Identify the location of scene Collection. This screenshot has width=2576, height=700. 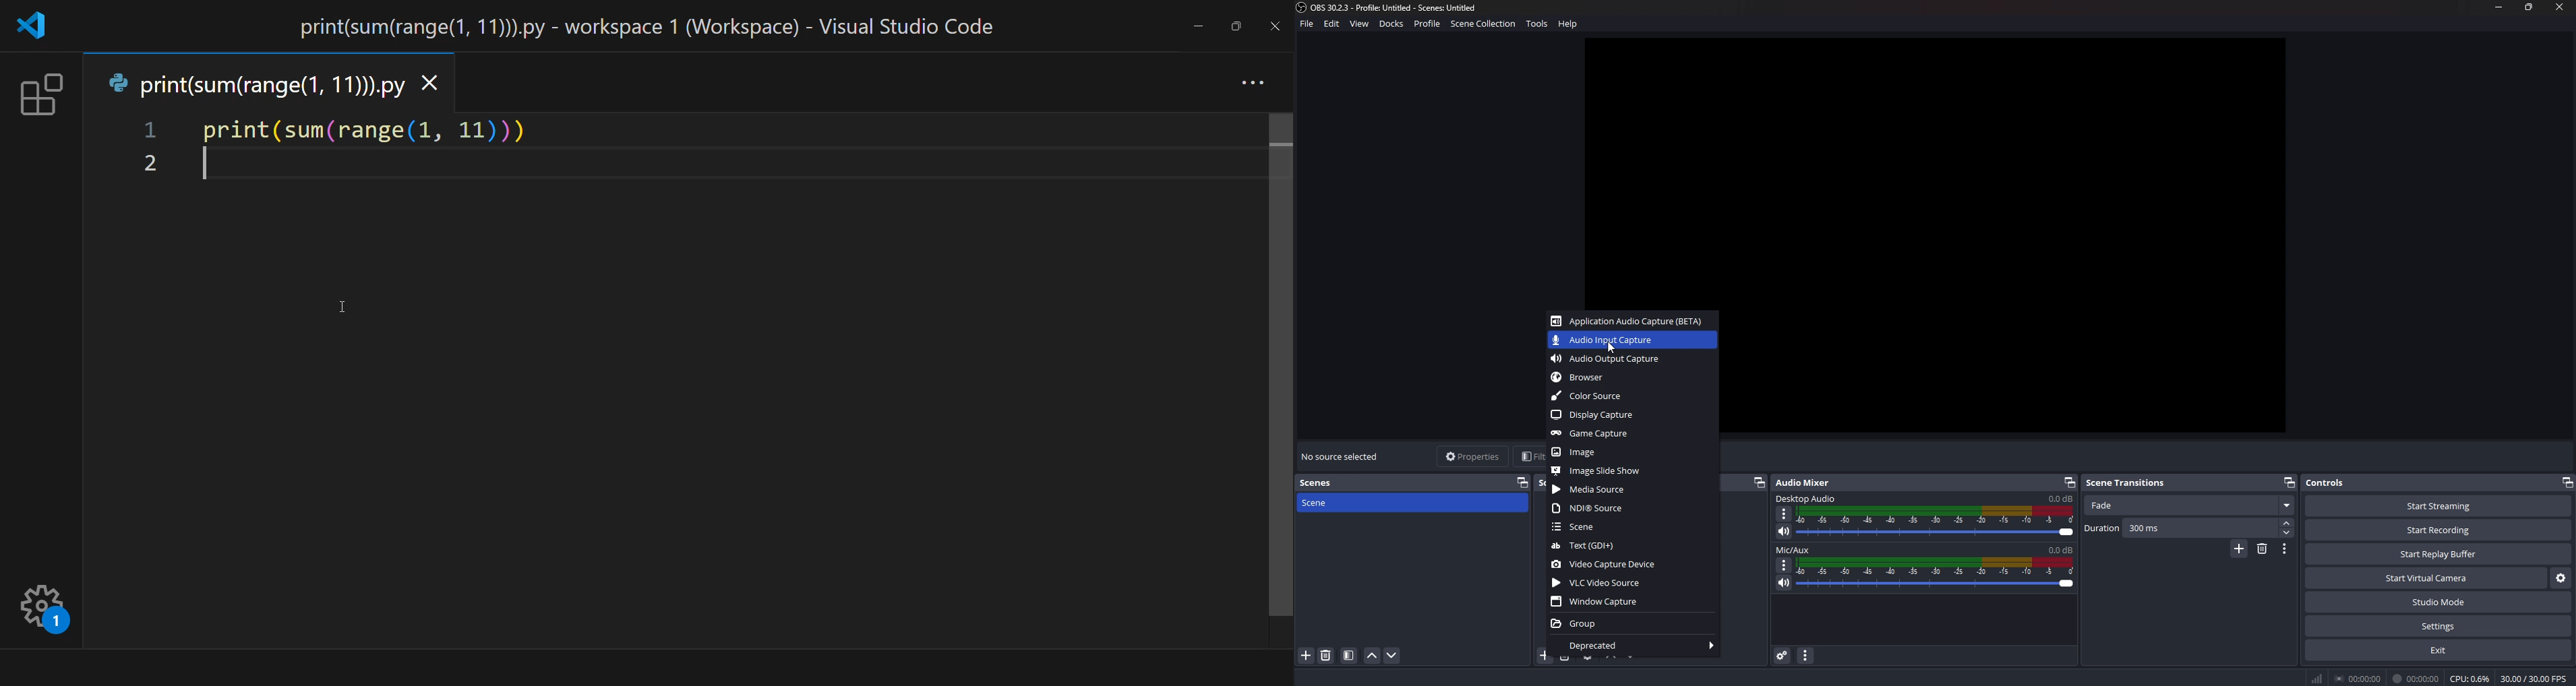
(1485, 25).